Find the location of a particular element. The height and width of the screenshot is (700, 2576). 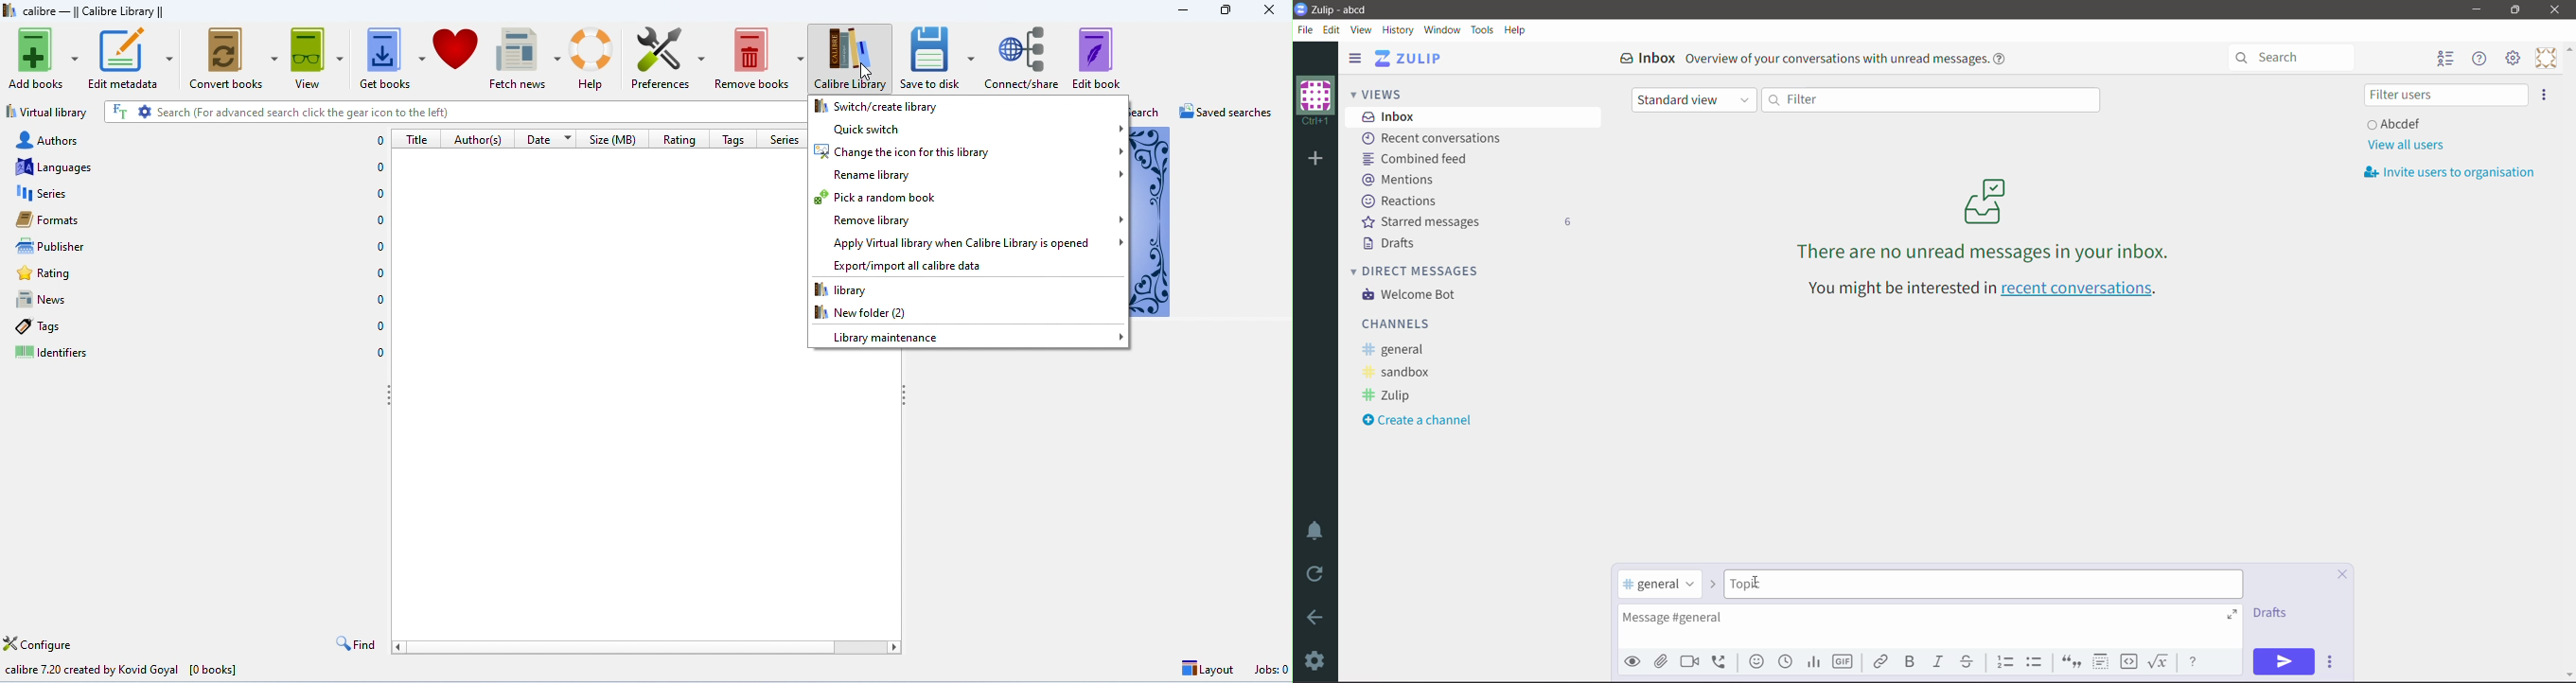

rating is located at coordinates (679, 138).